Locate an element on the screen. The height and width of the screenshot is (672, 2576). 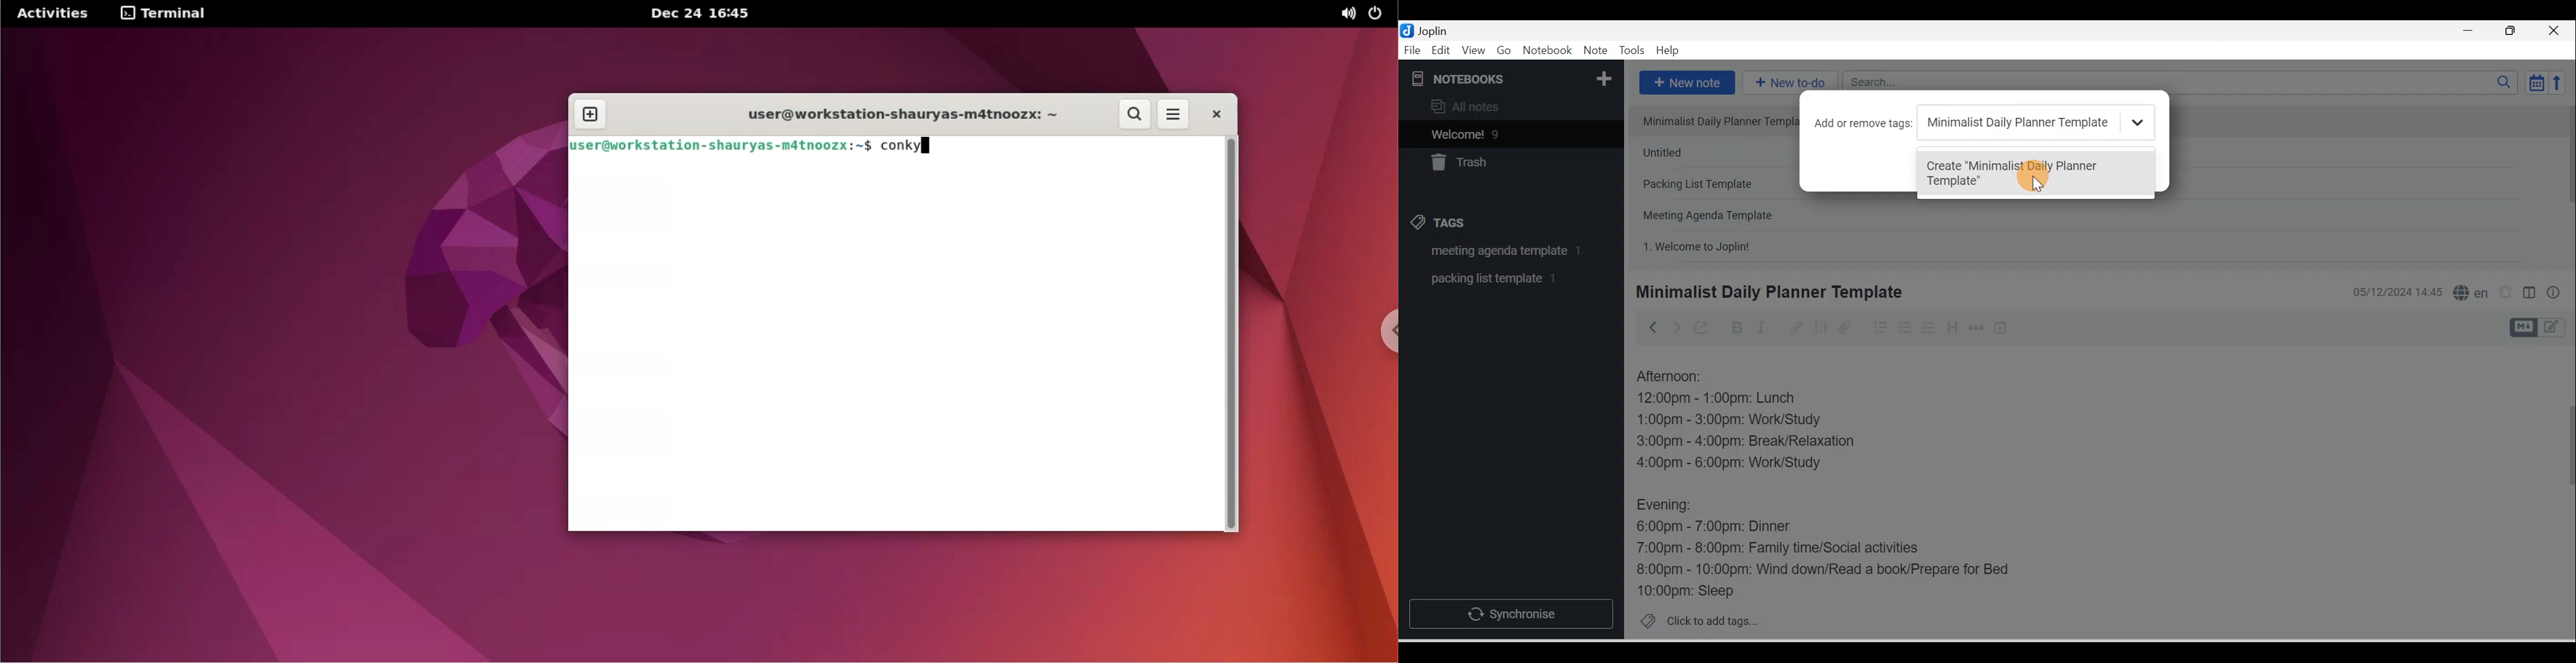
Create "Minimalist Daily Planner Template" is located at coordinates (2026, 175).